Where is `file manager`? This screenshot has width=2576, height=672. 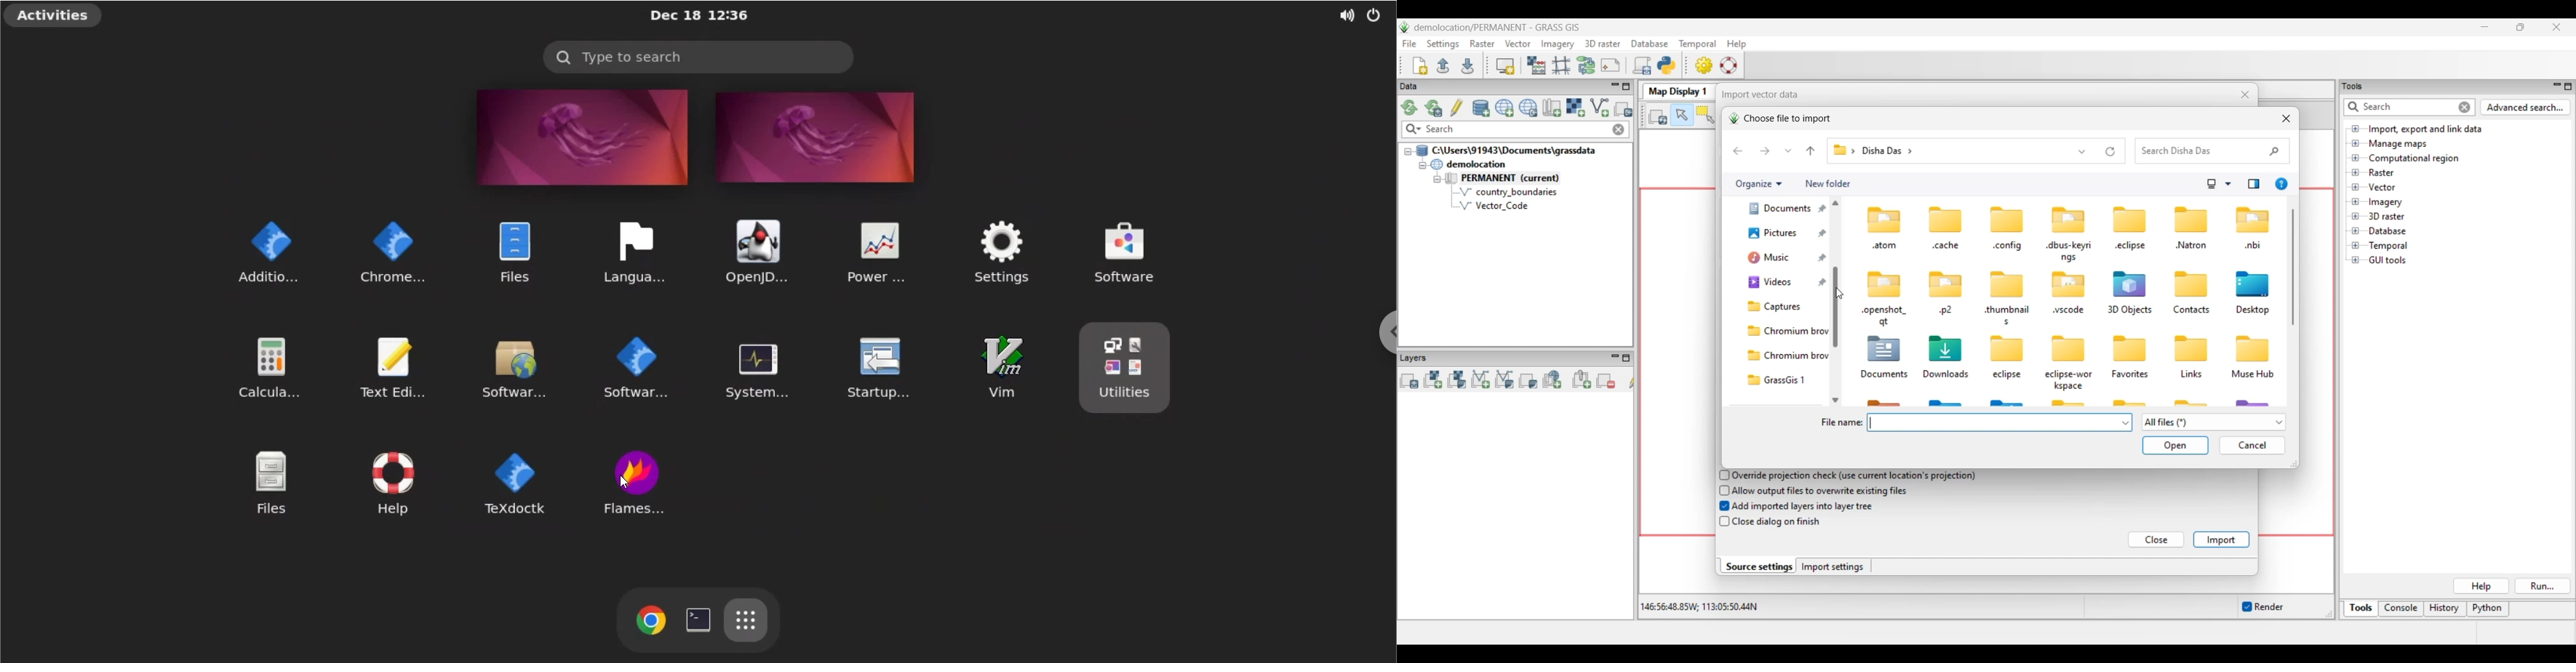 file manager is located at coordinates (508, 248).